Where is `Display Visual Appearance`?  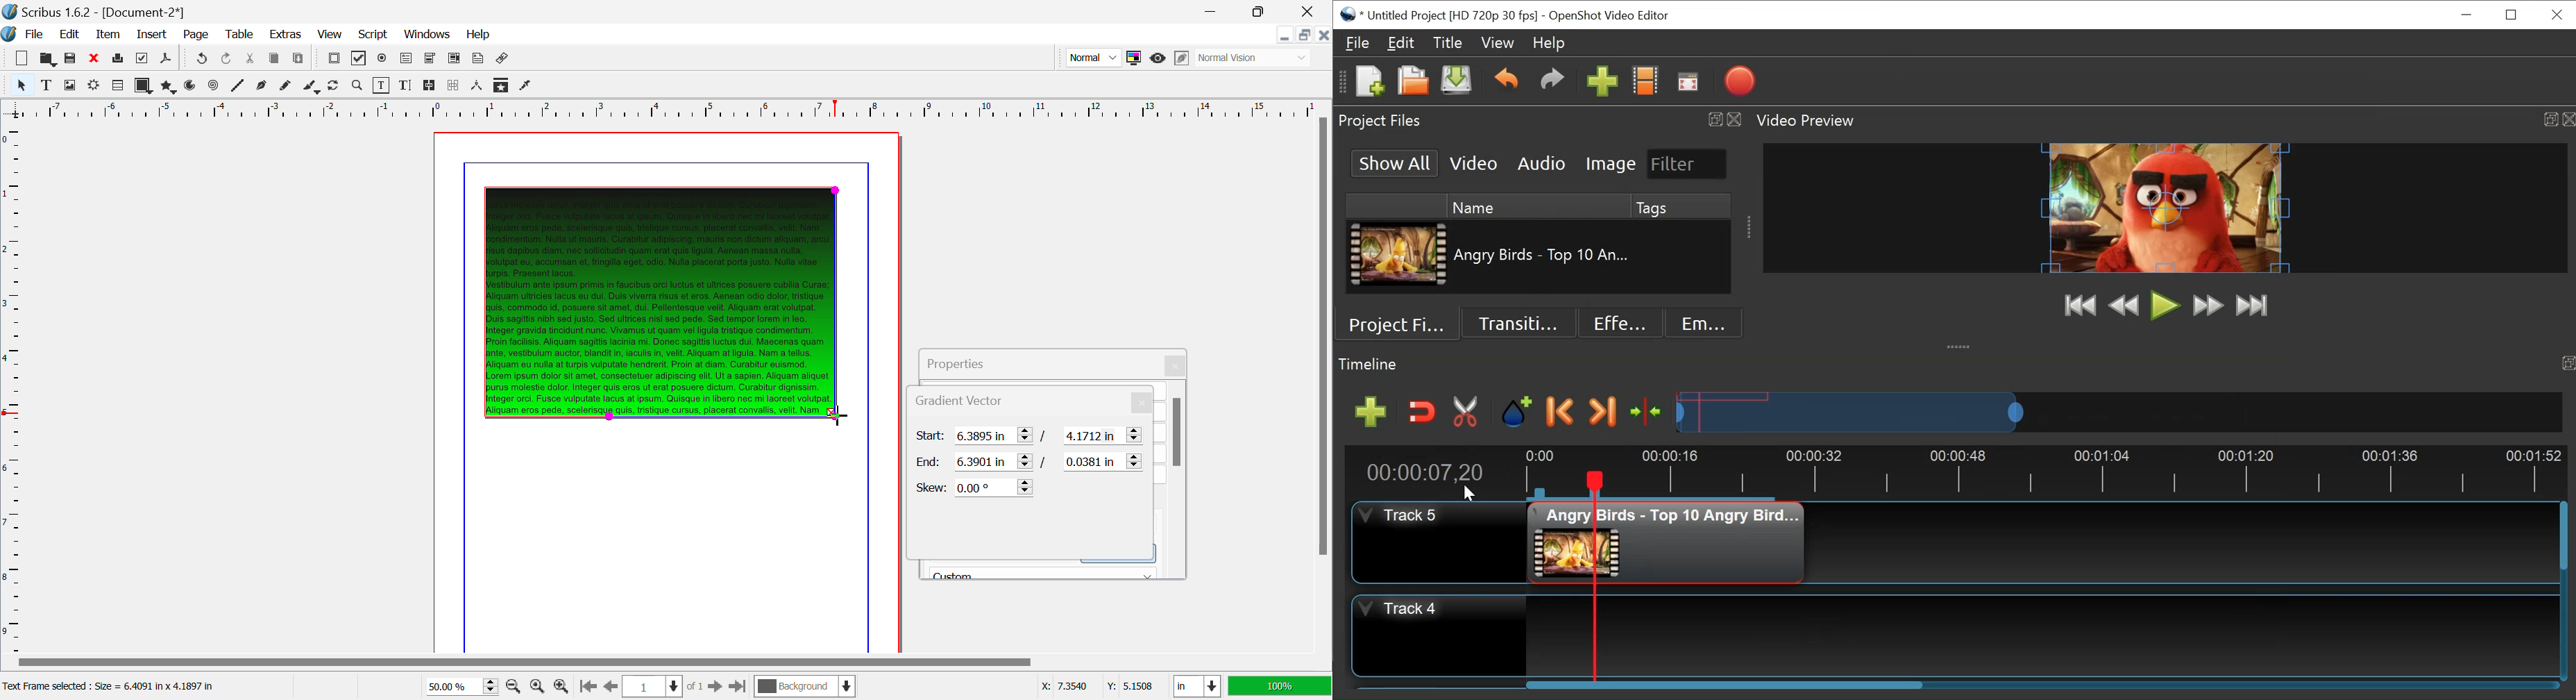
Display Visual Appearance is located at coordinates (1255, 58).